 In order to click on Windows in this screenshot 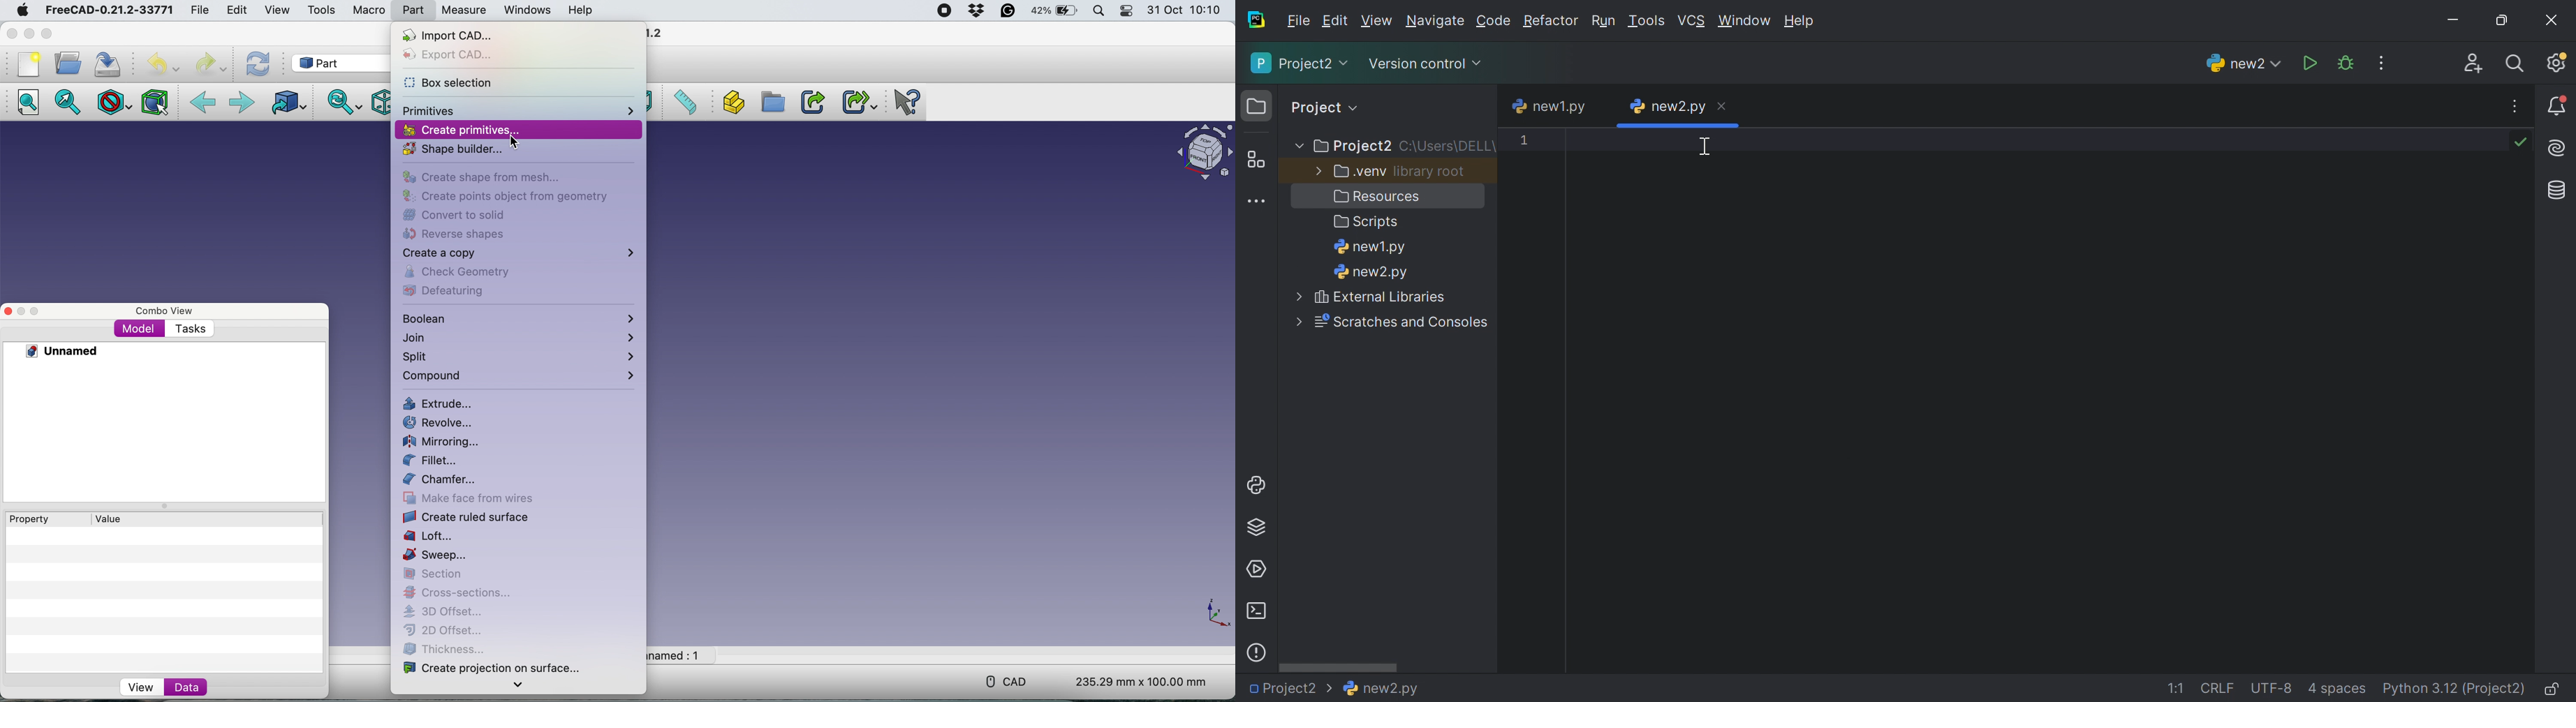, I will do `click(527, 11)`.